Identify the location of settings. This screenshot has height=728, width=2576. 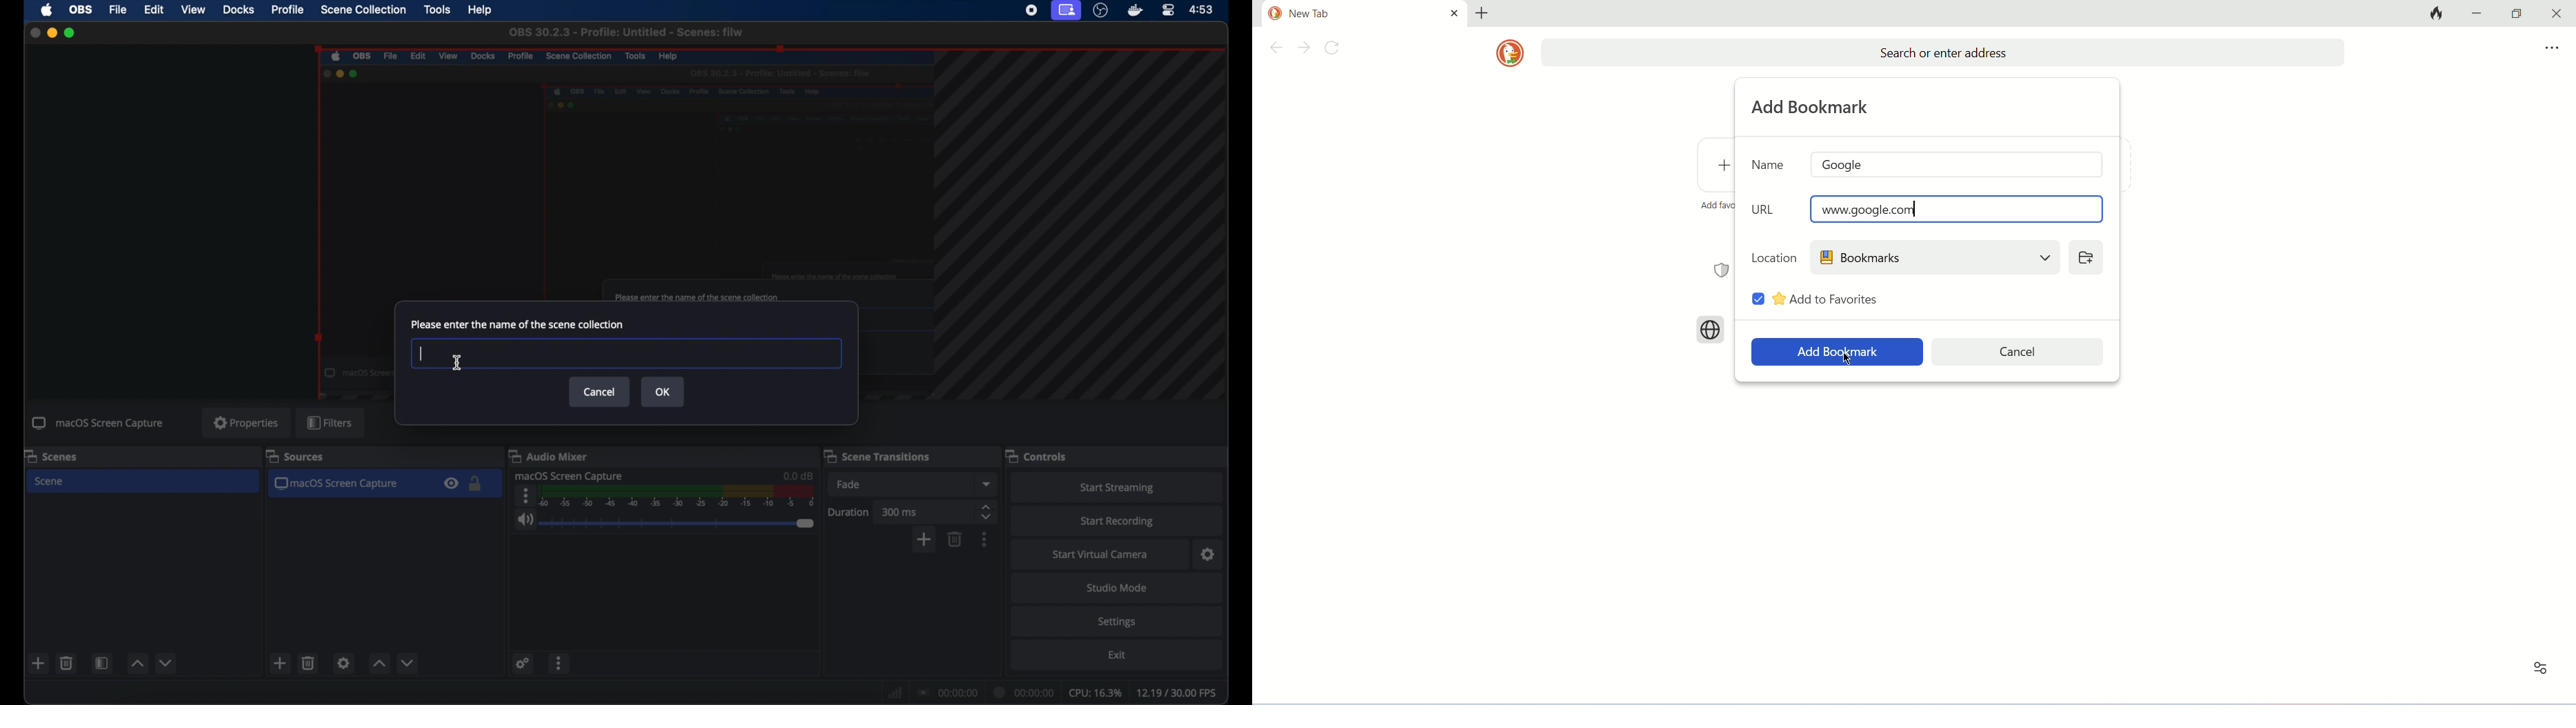
(522, 664).